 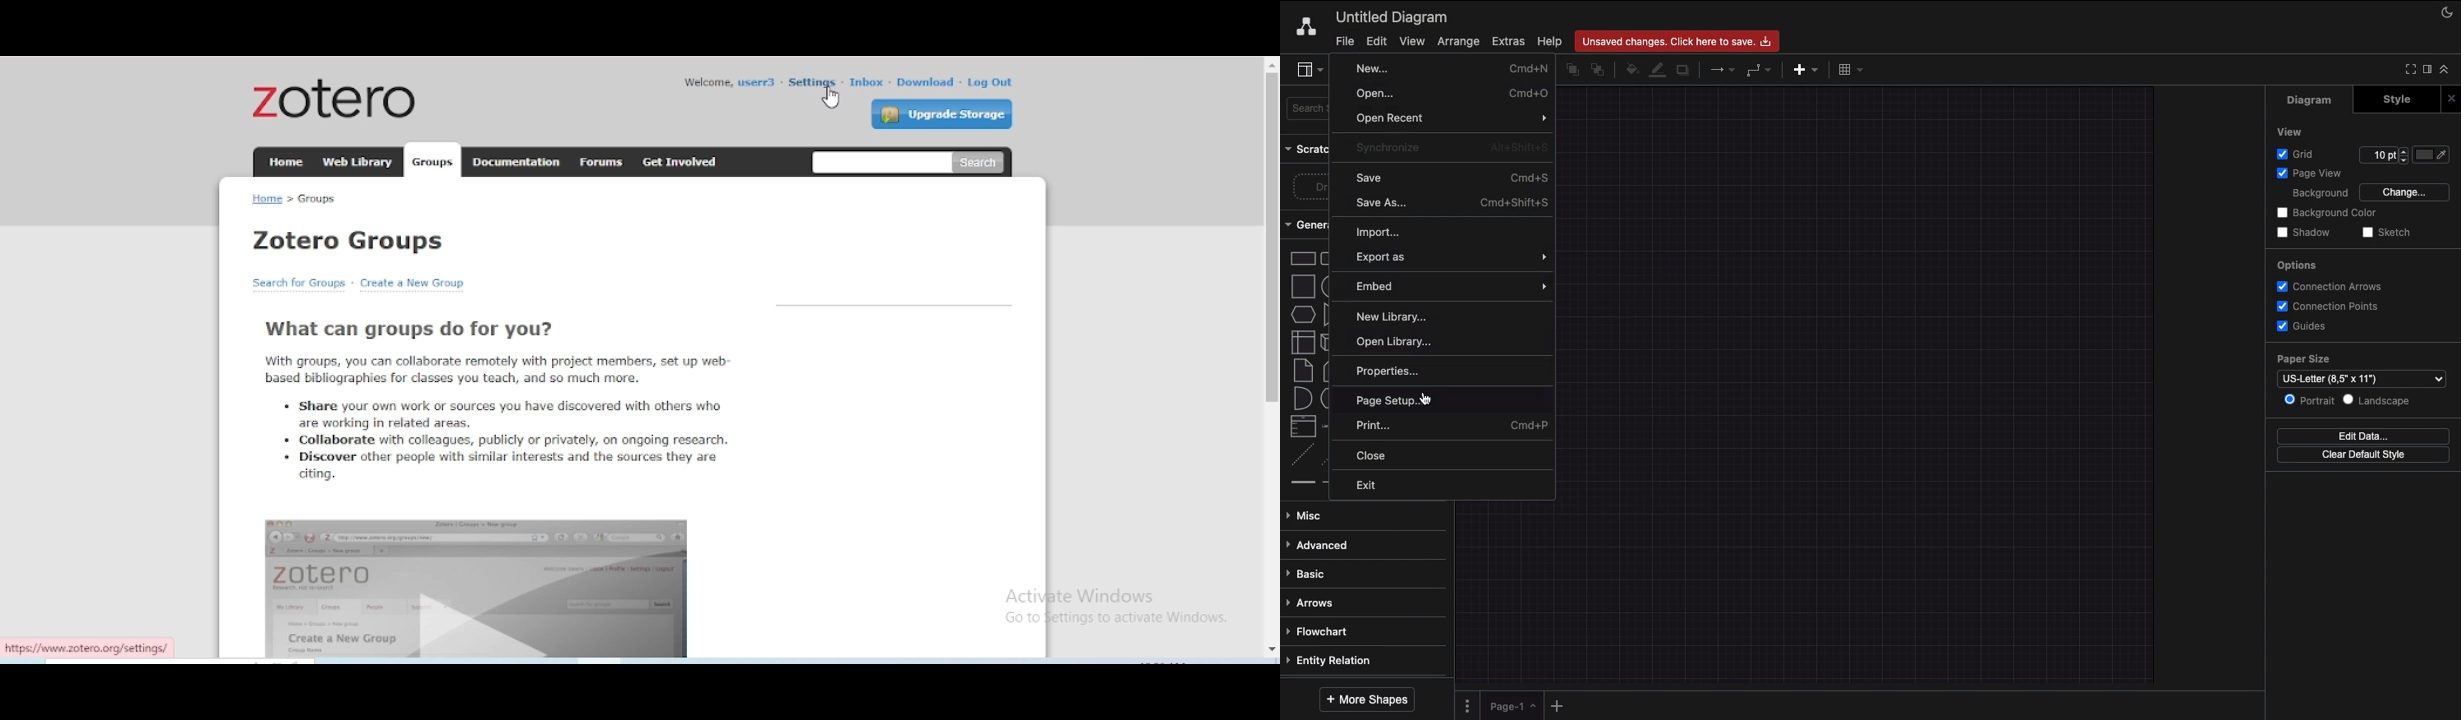 What do you see at coordinates (706, 82) in the screenshot?
I see `welcome` at bounding box center [706, 82].